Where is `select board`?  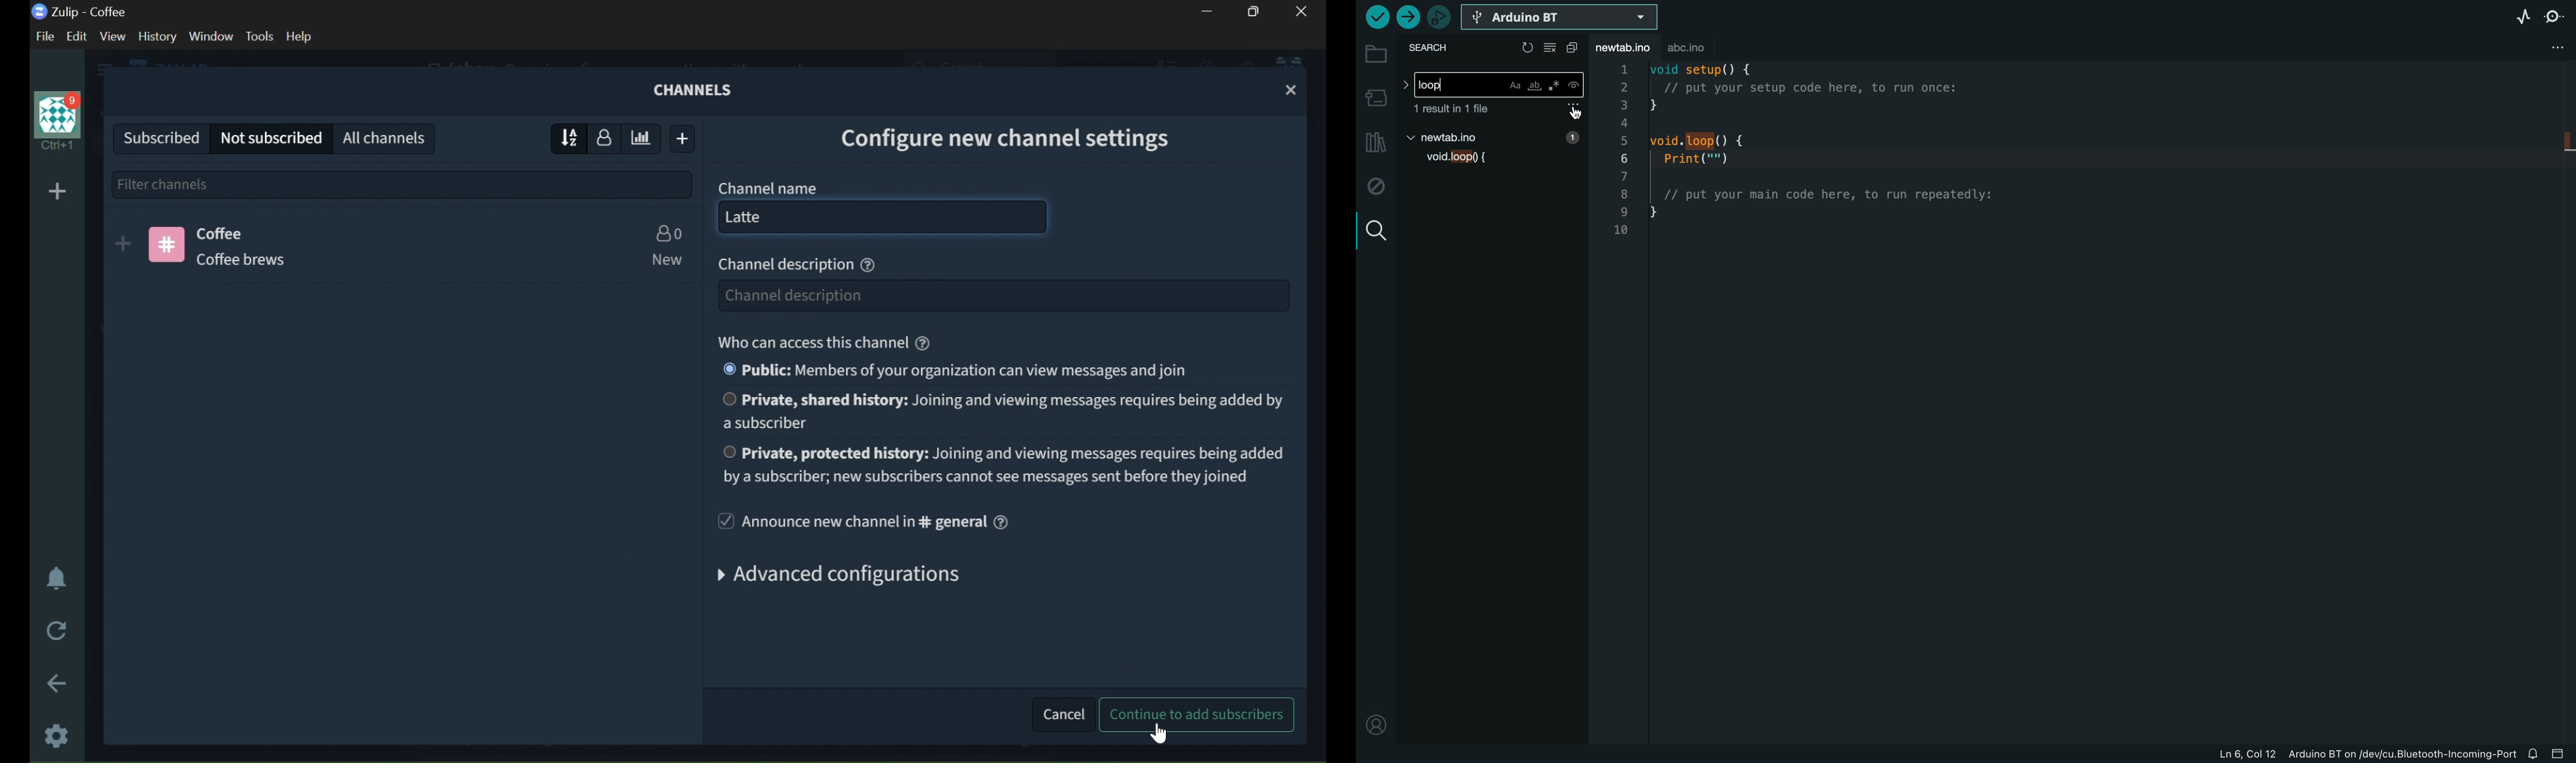 select board is located at coordinates (1560, 19).